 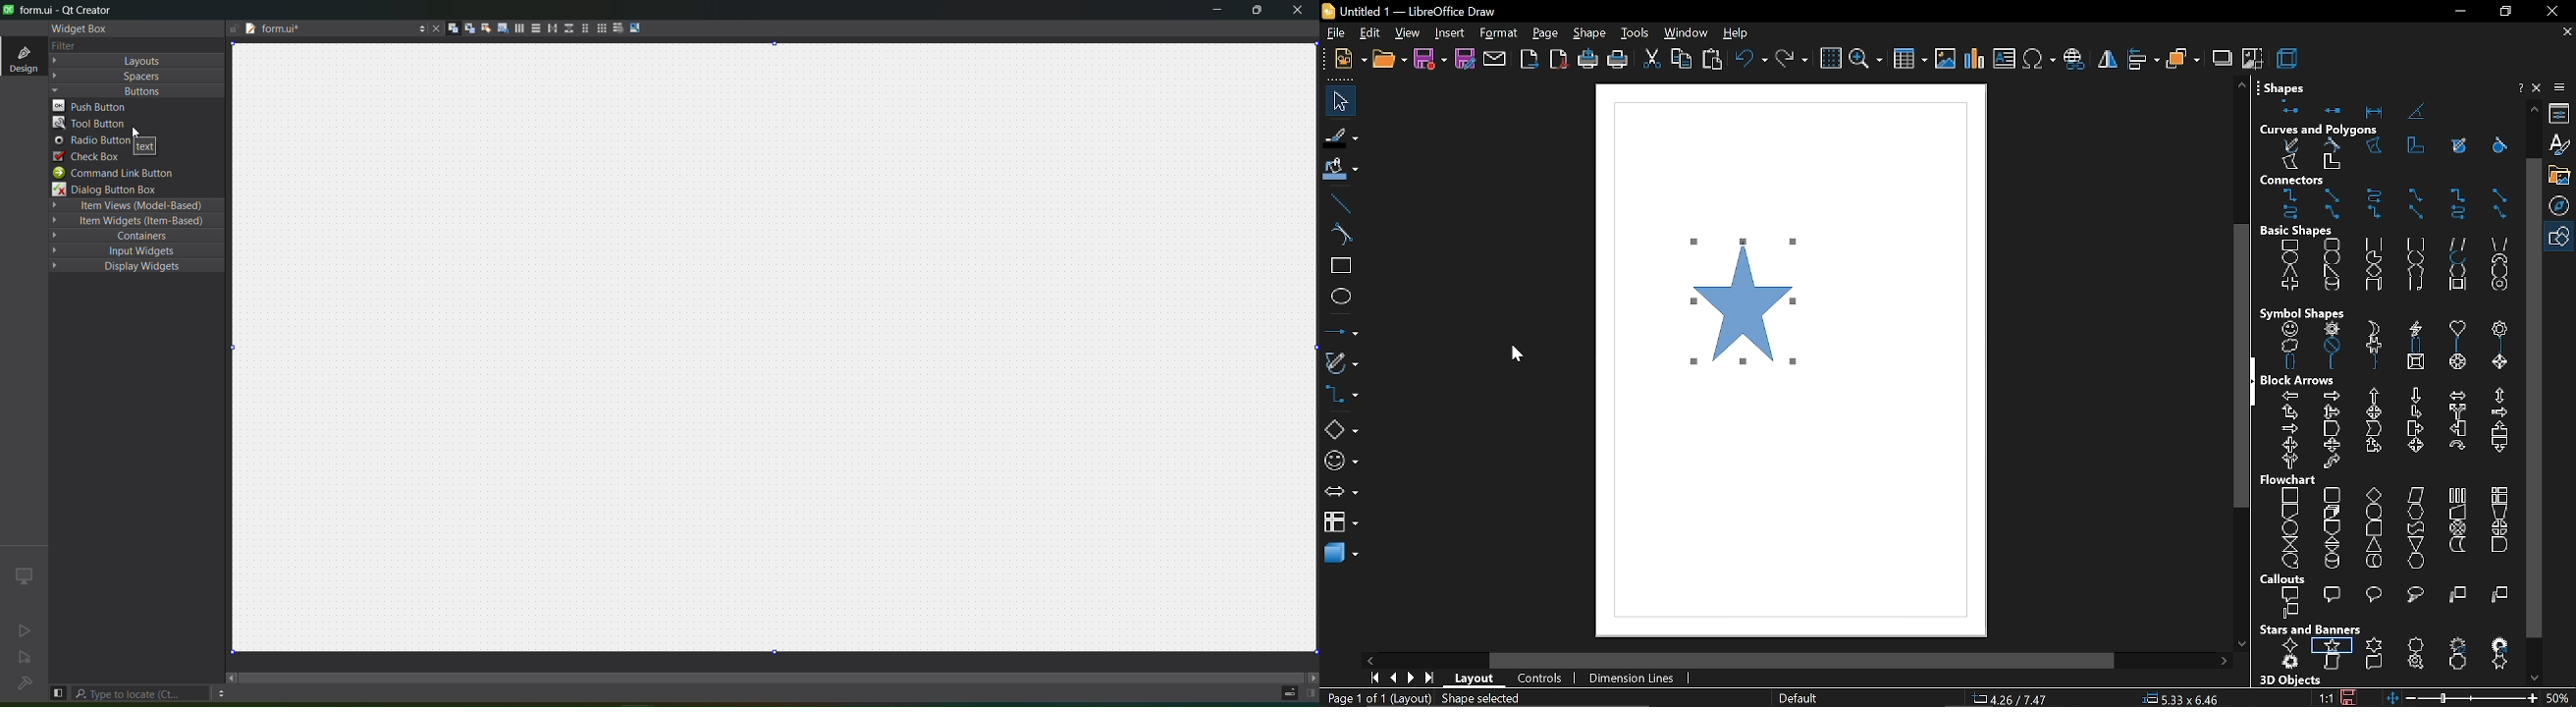 I want to click on redo, so click(x=1792, y=59).